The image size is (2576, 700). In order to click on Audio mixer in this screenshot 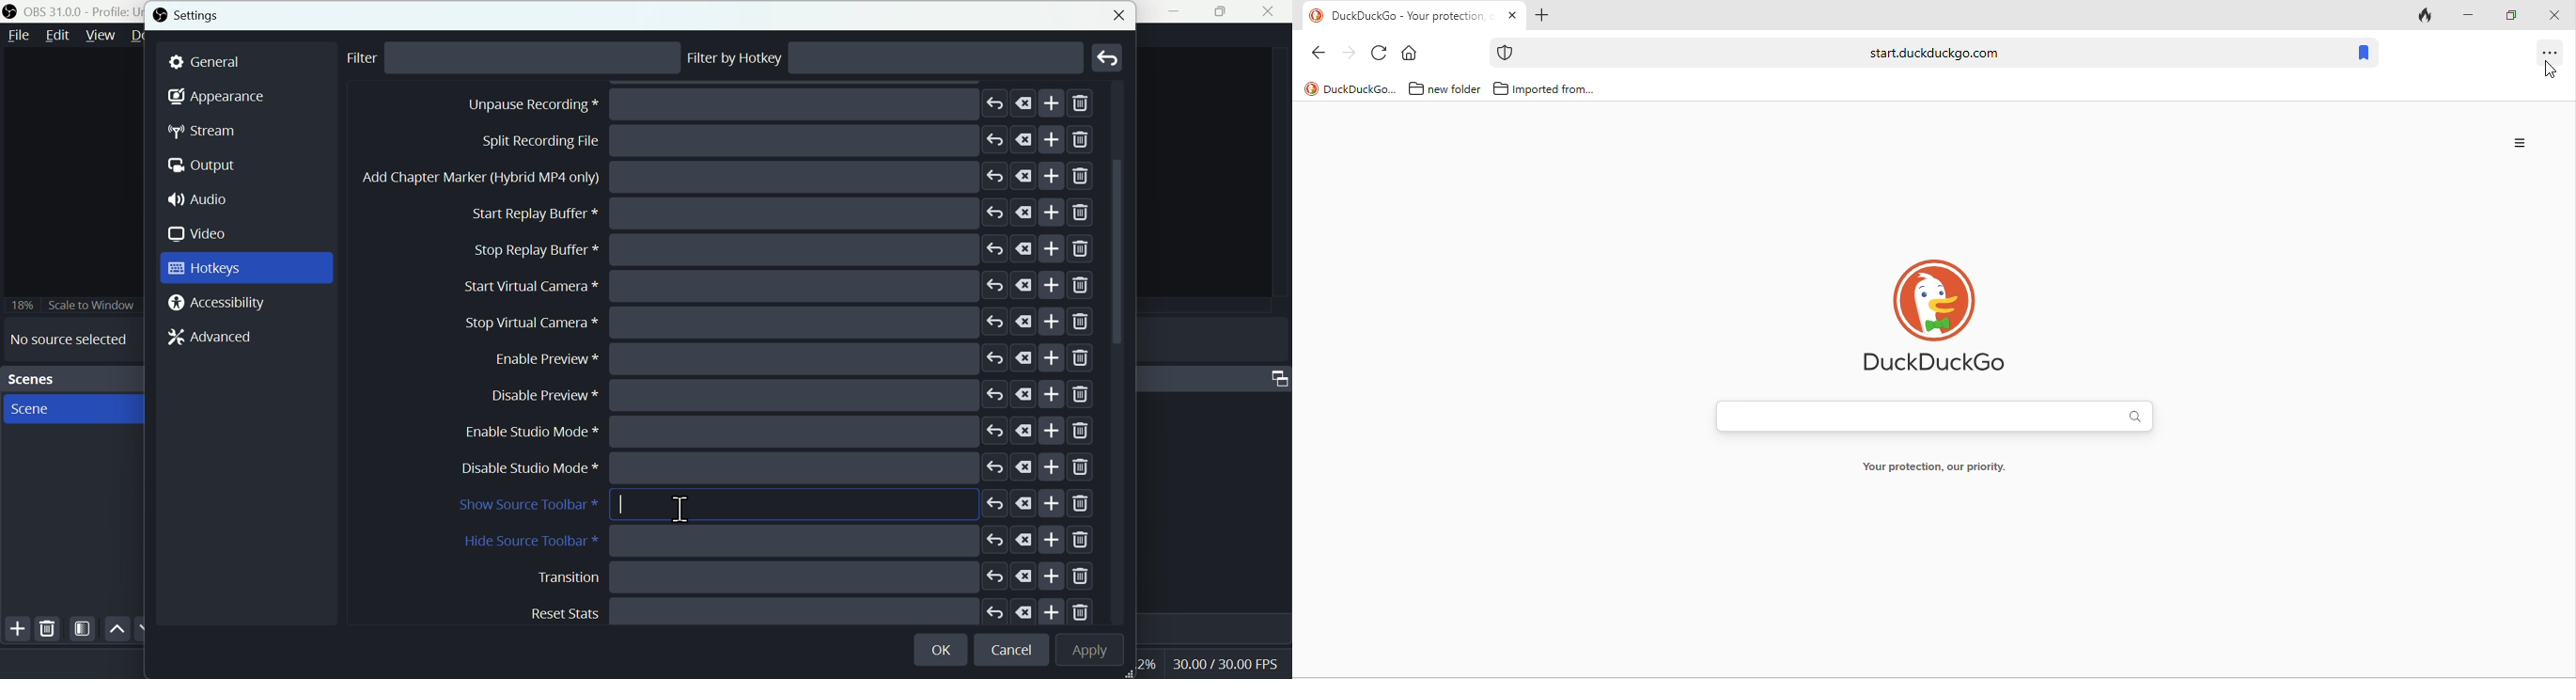, I will do `click(1276, 375)`.